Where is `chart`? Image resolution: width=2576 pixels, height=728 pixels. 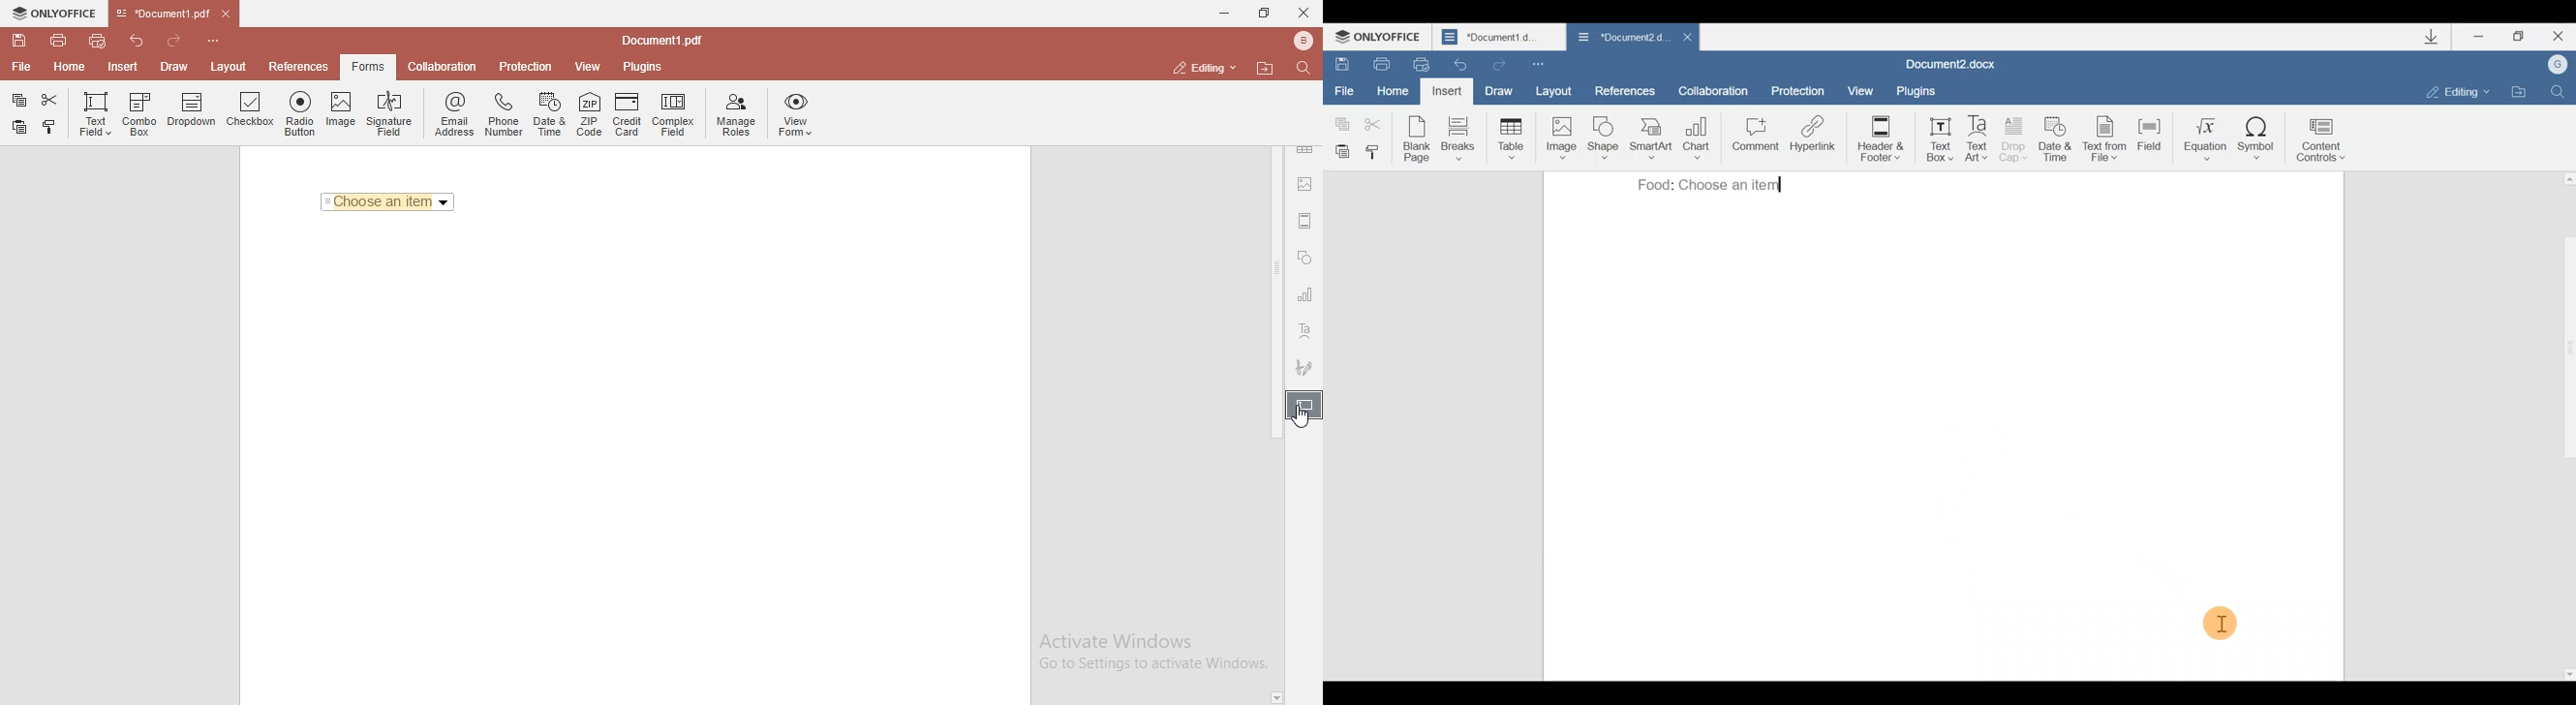 chart is located at coordinates (1305, 298).